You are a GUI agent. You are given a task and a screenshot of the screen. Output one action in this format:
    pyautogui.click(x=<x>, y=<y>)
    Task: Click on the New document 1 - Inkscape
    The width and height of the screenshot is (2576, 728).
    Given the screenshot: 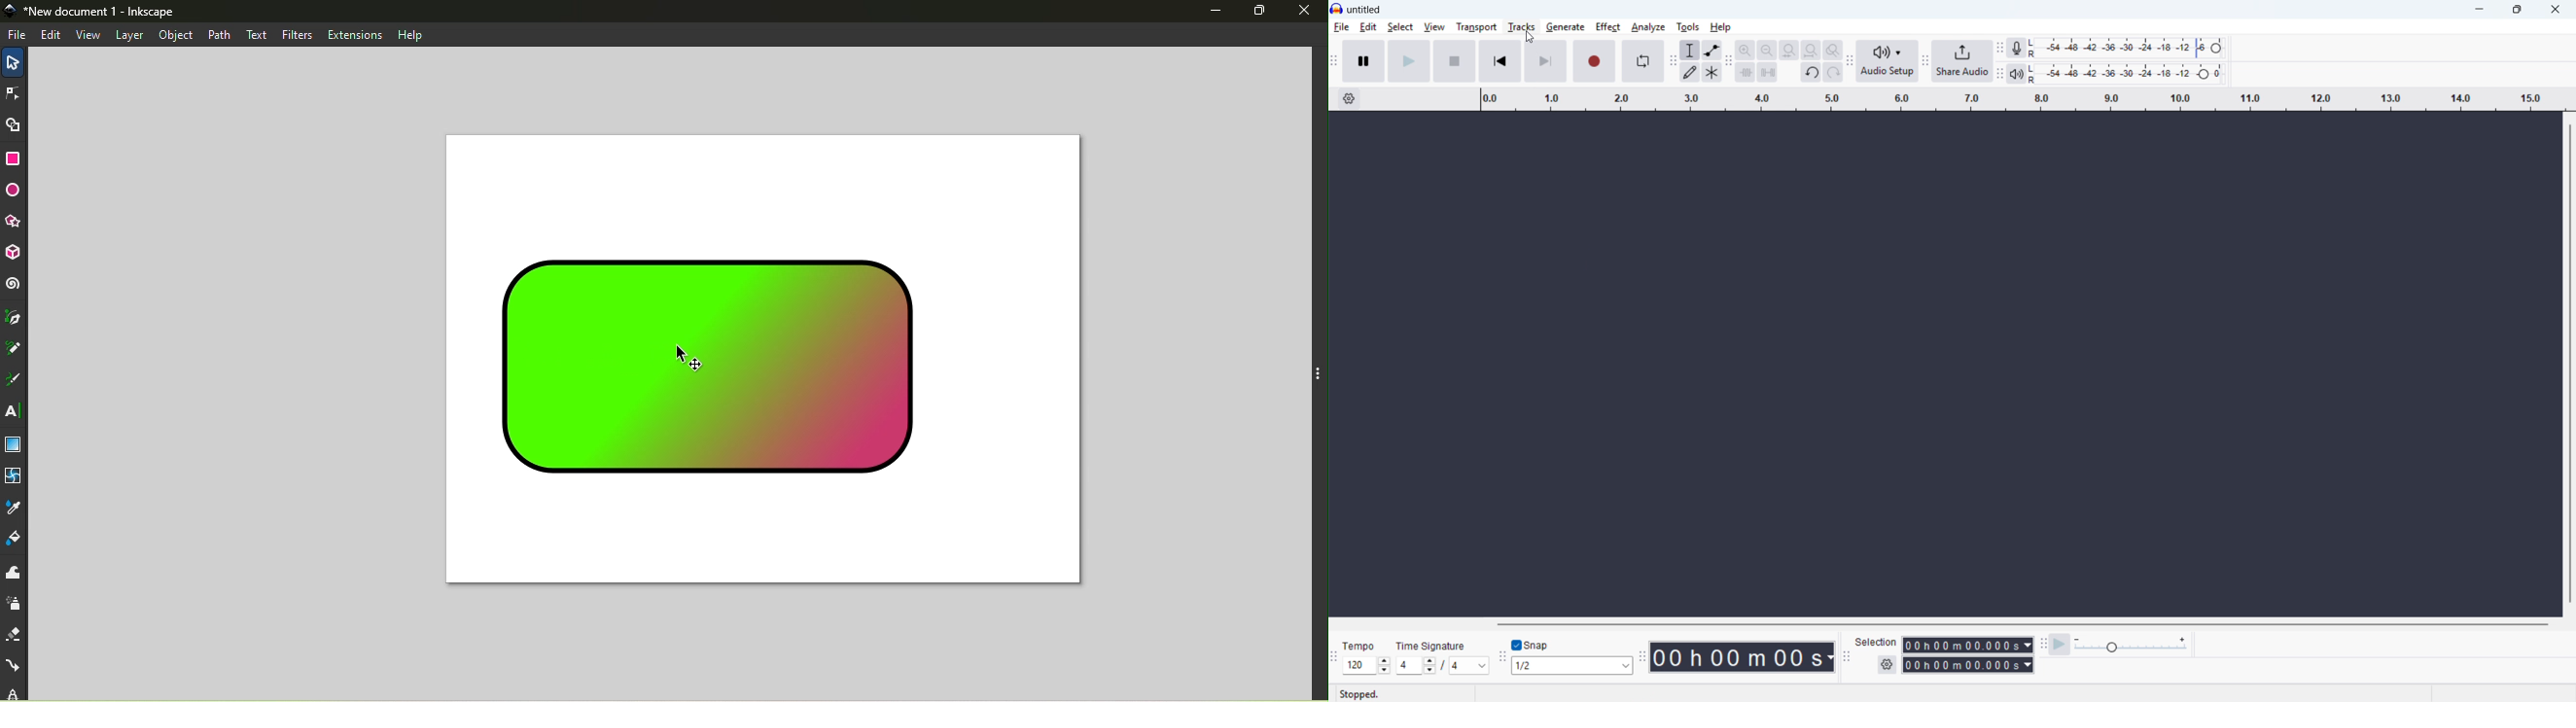 What is the action you would take?
    pyautogui.click(x=108, y=12)
    